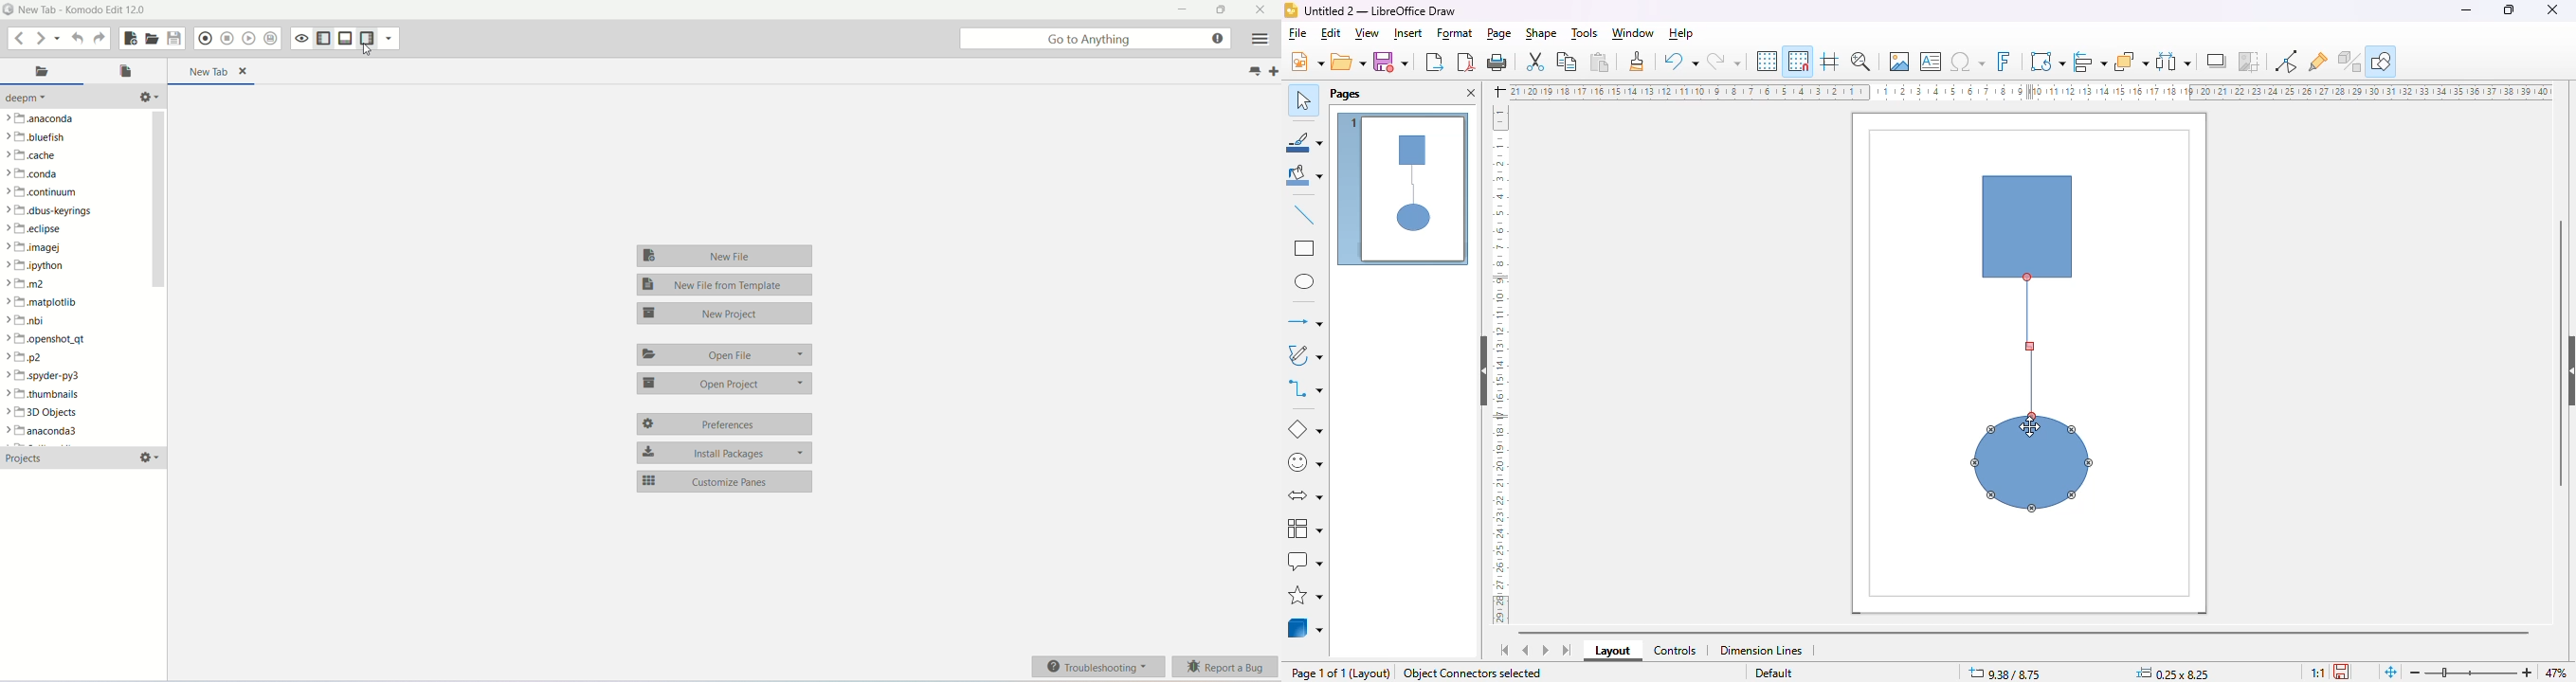  I want to click on helplines while moving, so click(1829, 62).